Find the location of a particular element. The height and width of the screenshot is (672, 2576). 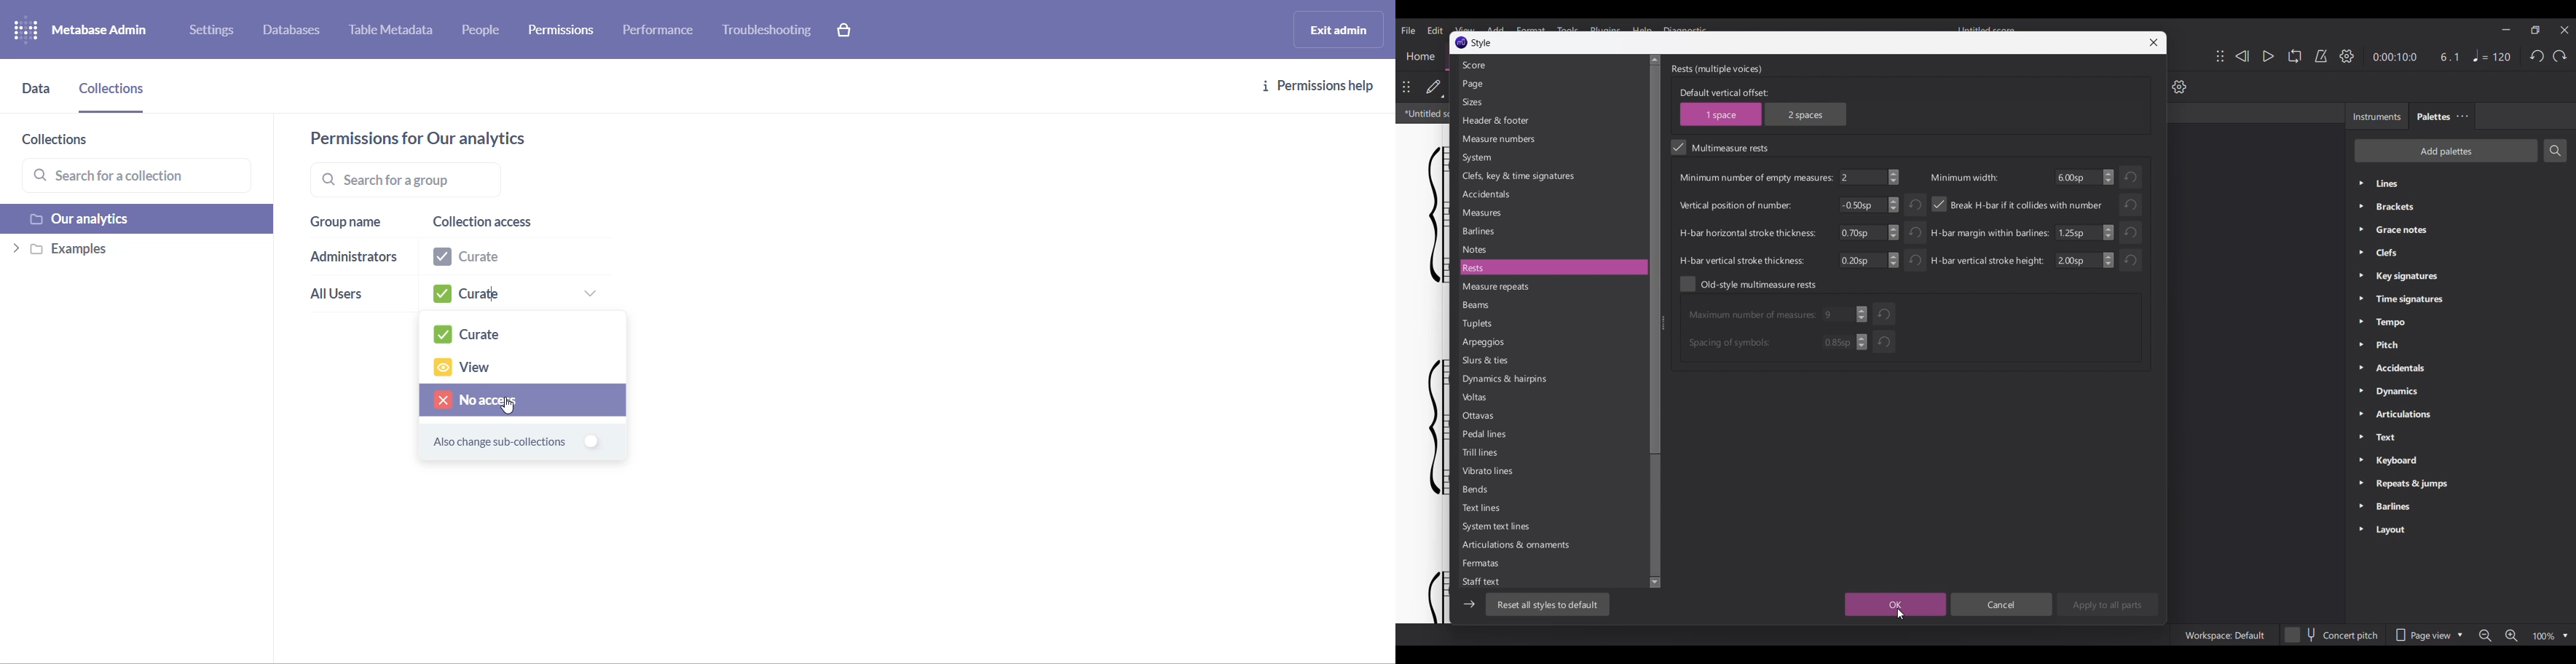

1 space vertical offset is located at coordinates (1721, 114).